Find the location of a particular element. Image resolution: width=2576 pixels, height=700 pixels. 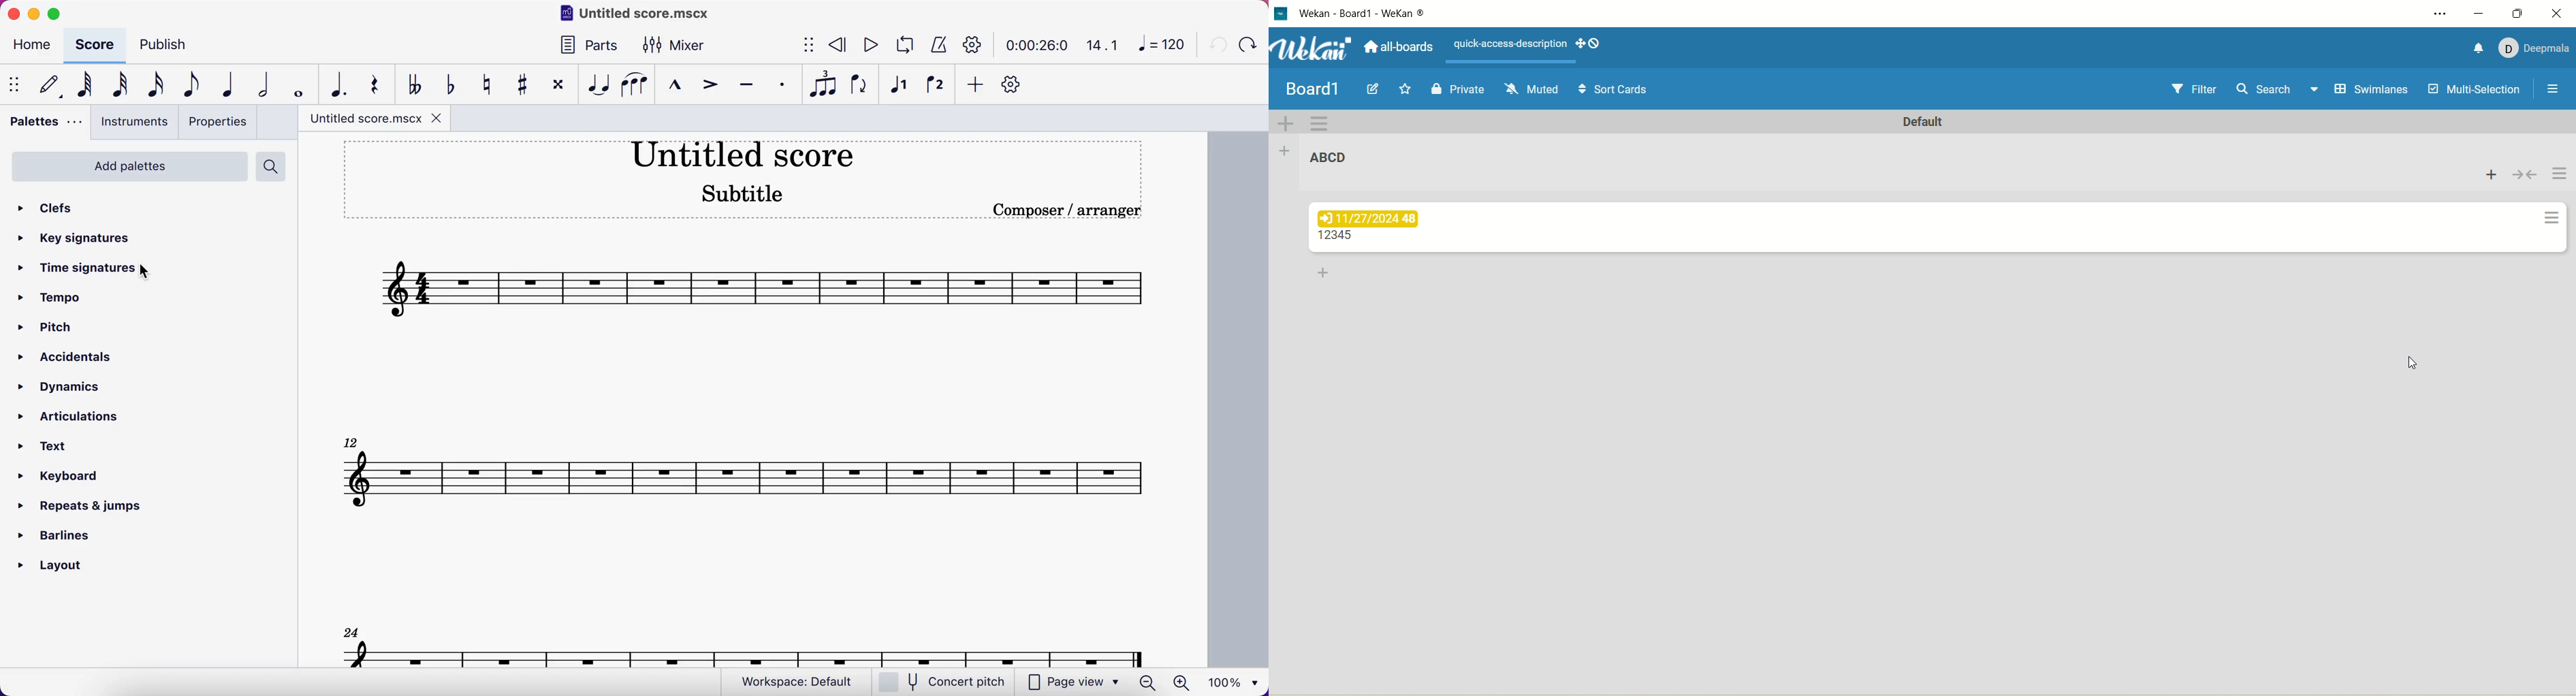

rest is located at coordinates (374, 84).